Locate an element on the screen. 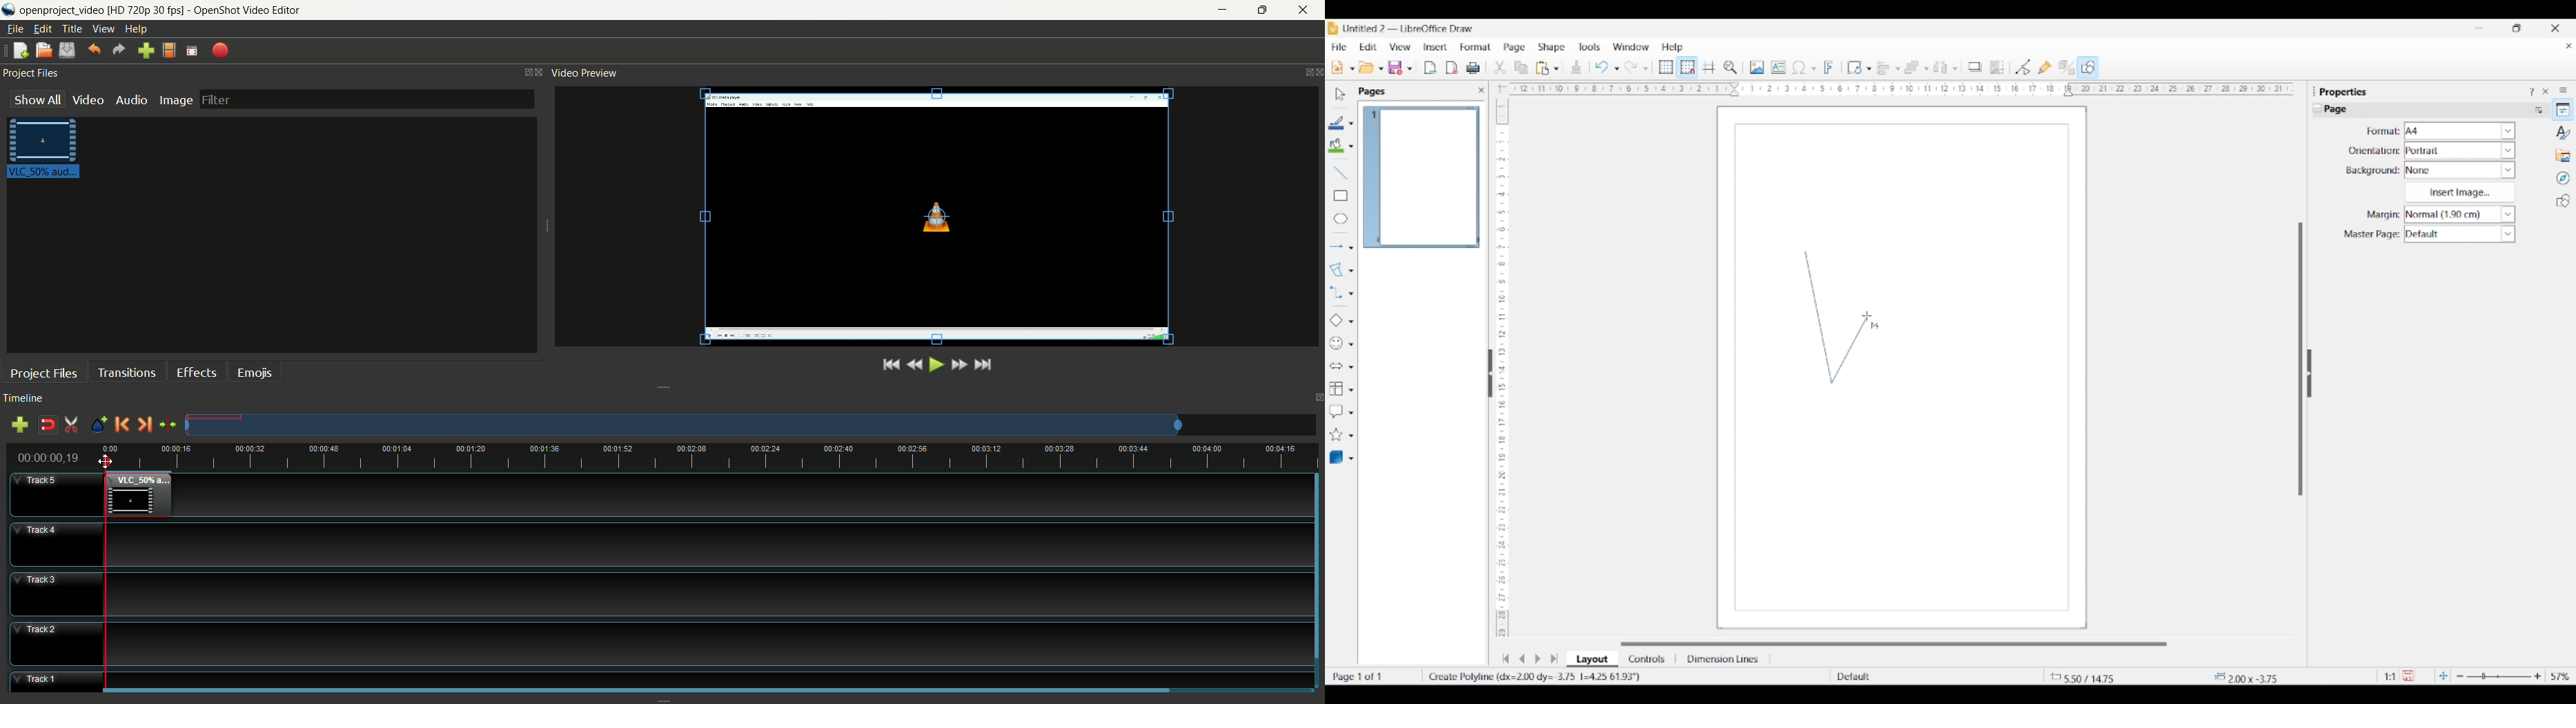  Line and arrow options is located at coordinates (1351, 248).